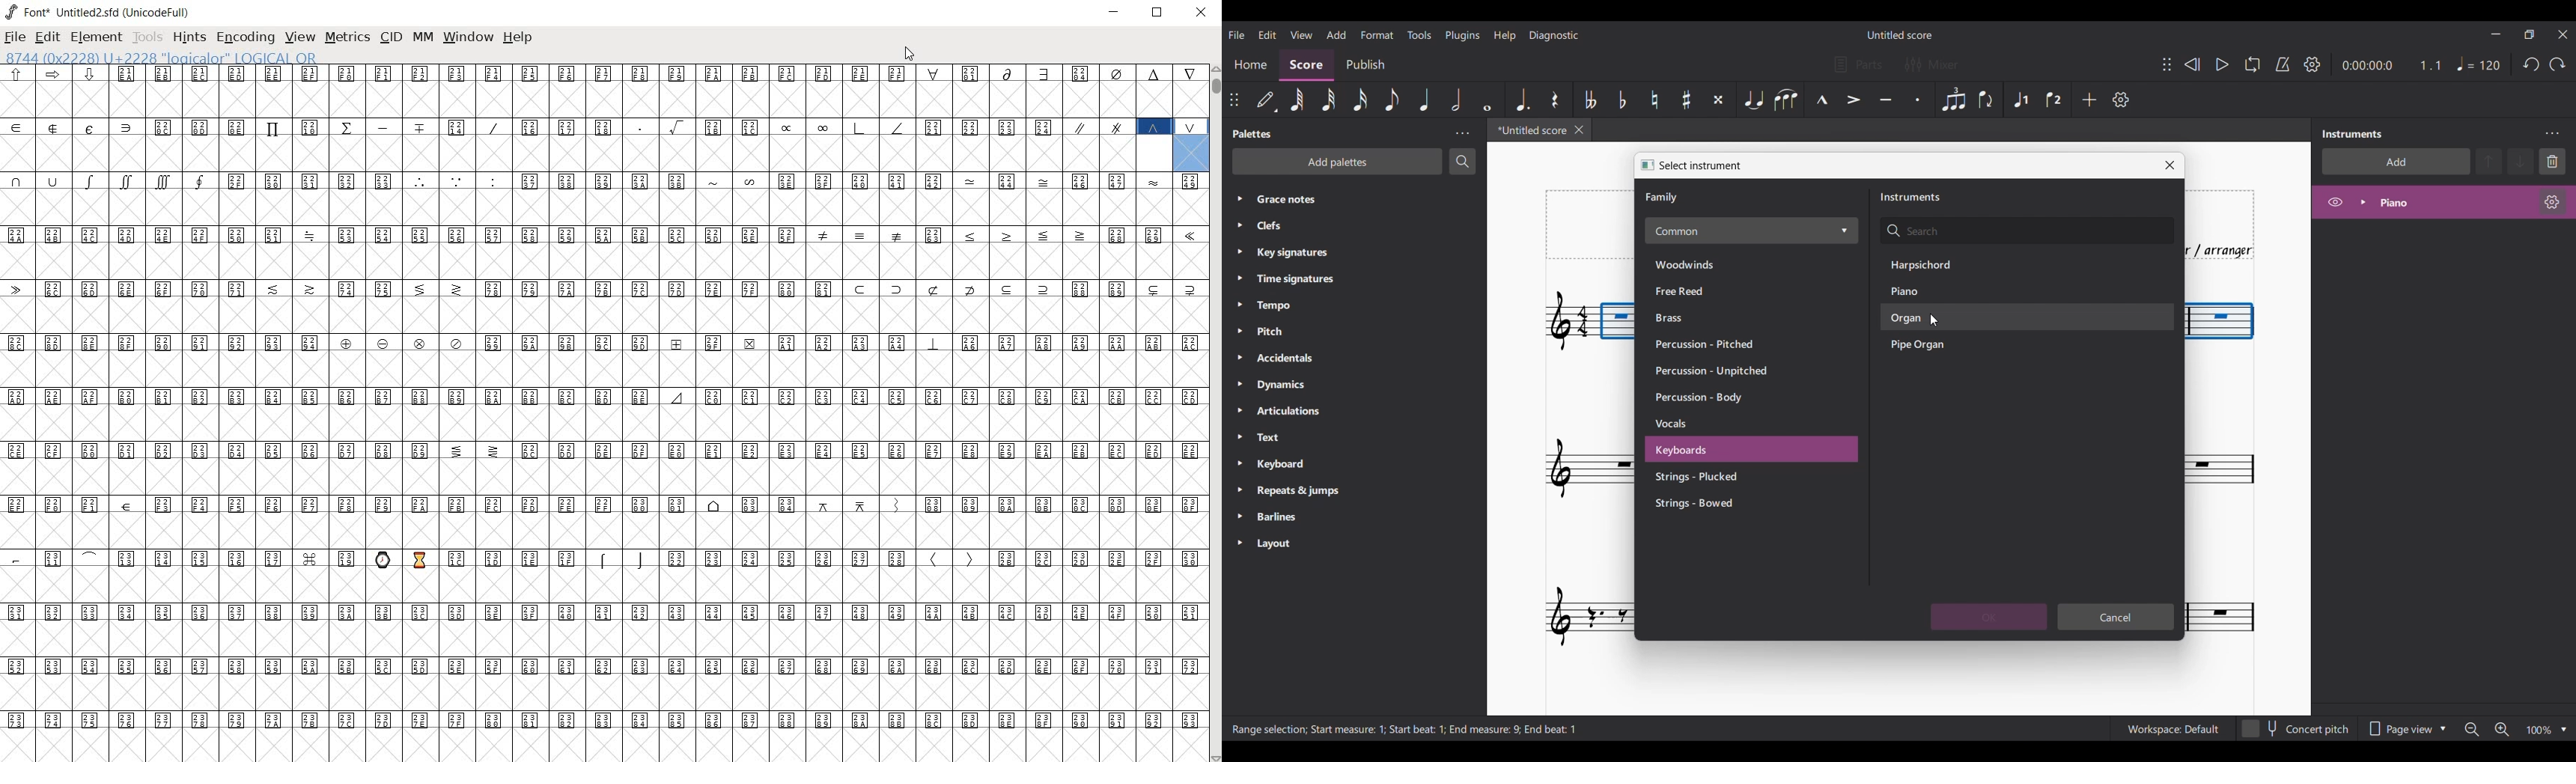 The height and width of the screenshot is (784, 2576). I want to click on Woodwinds, so click(1699, 263).